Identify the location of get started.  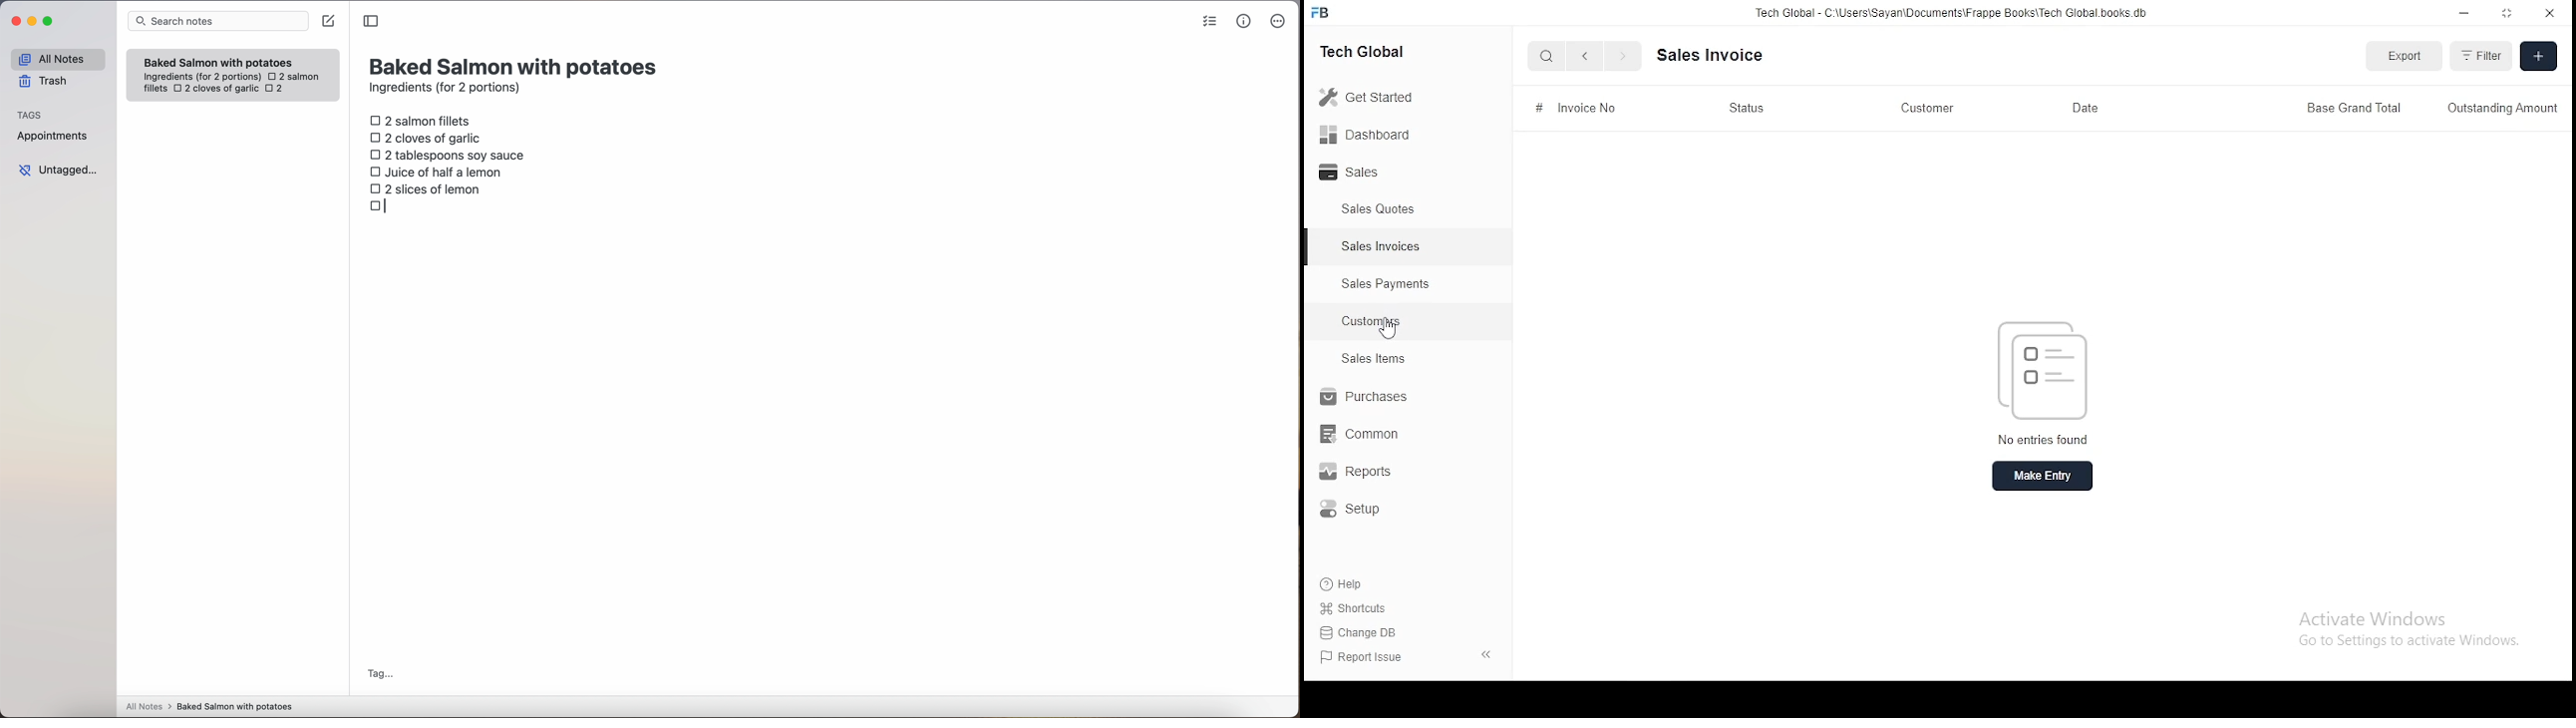
(1369, 97).